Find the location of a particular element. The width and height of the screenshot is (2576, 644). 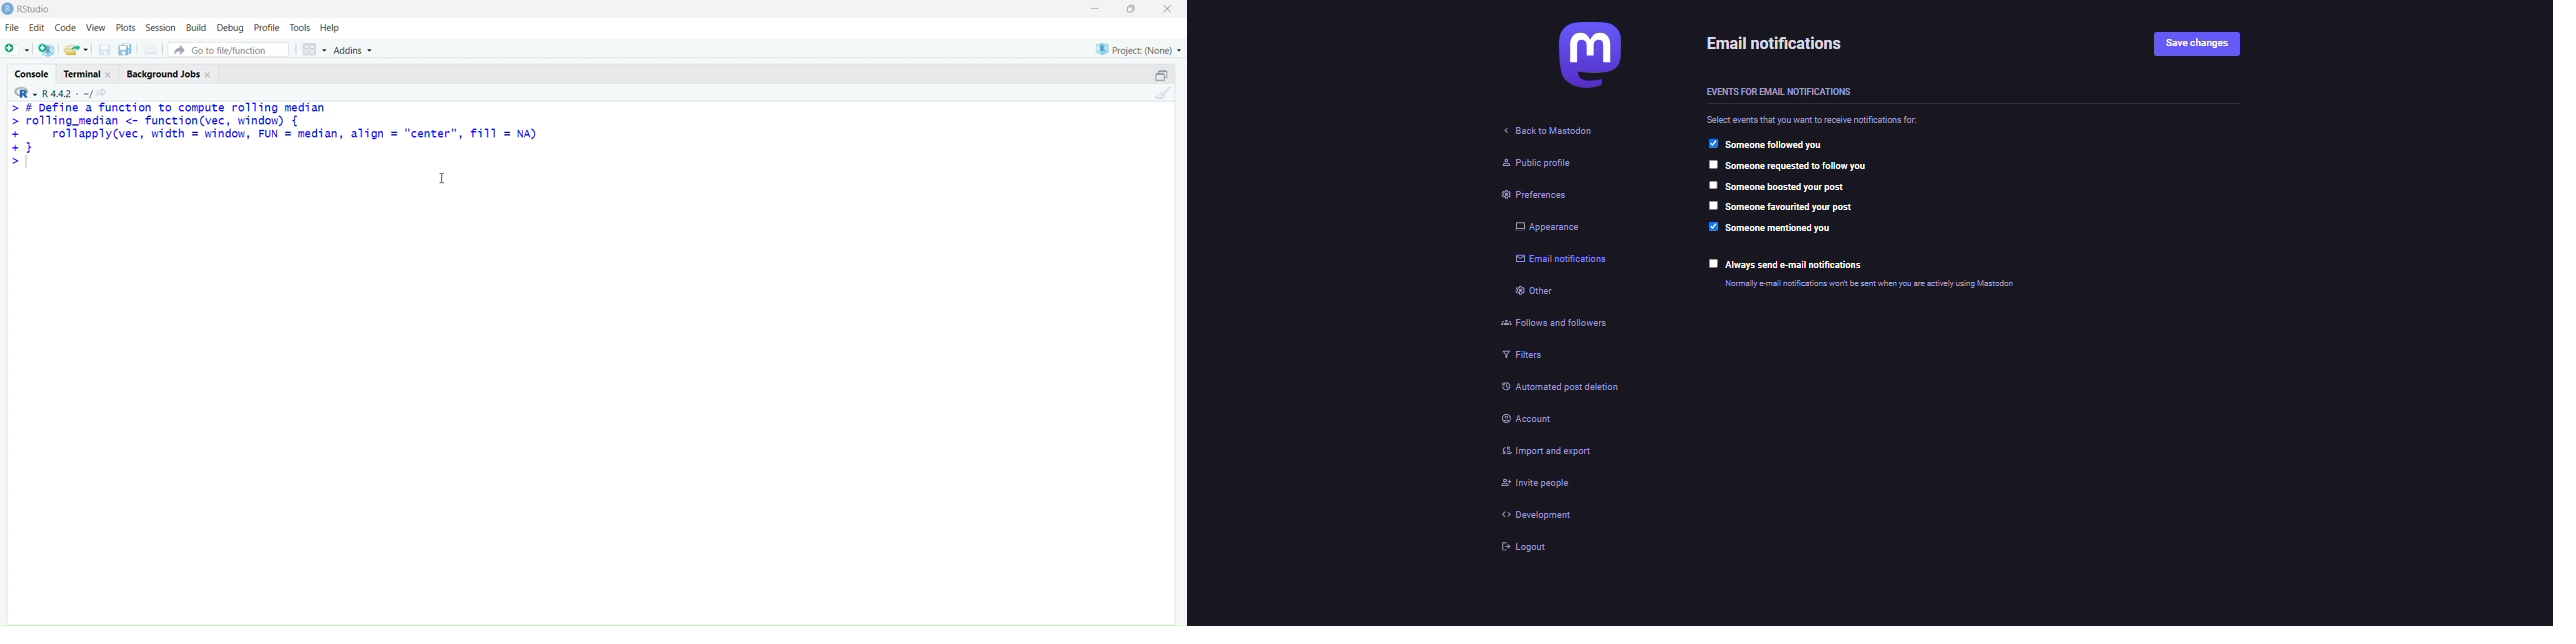

someone favorited your post is located at coordinates (1797, 207).